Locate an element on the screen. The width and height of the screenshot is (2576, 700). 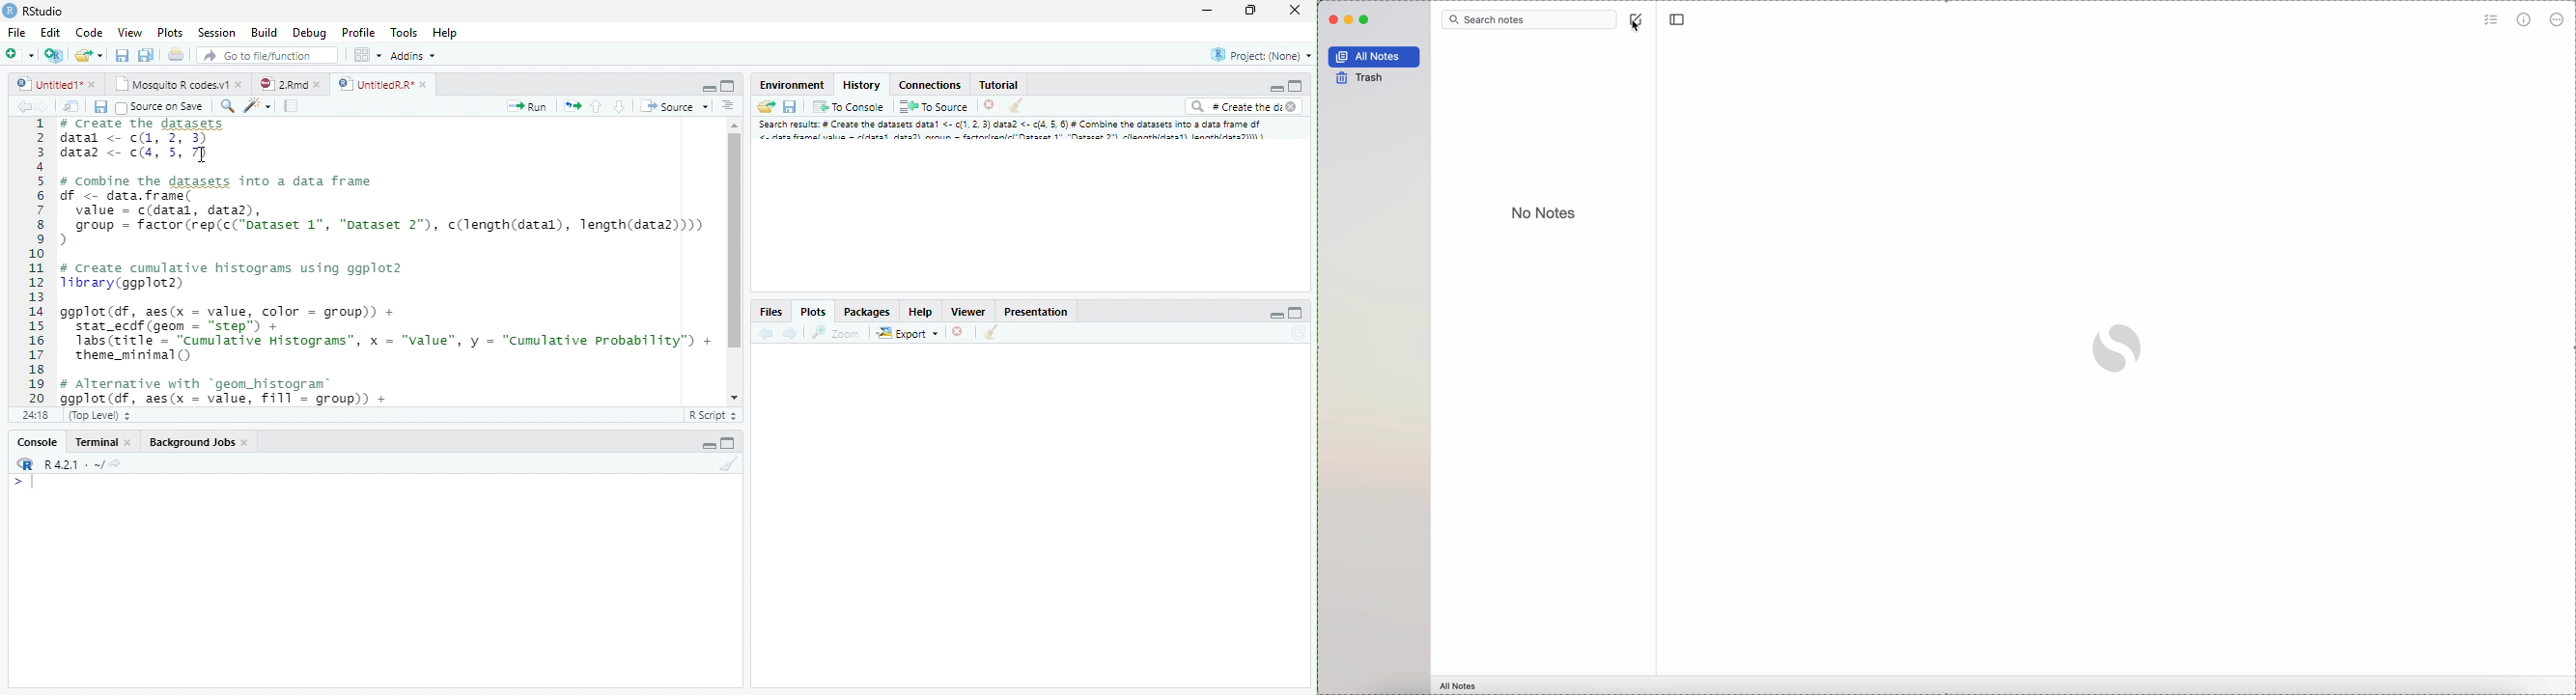
Maximize is located at coordinates (1298, 312).